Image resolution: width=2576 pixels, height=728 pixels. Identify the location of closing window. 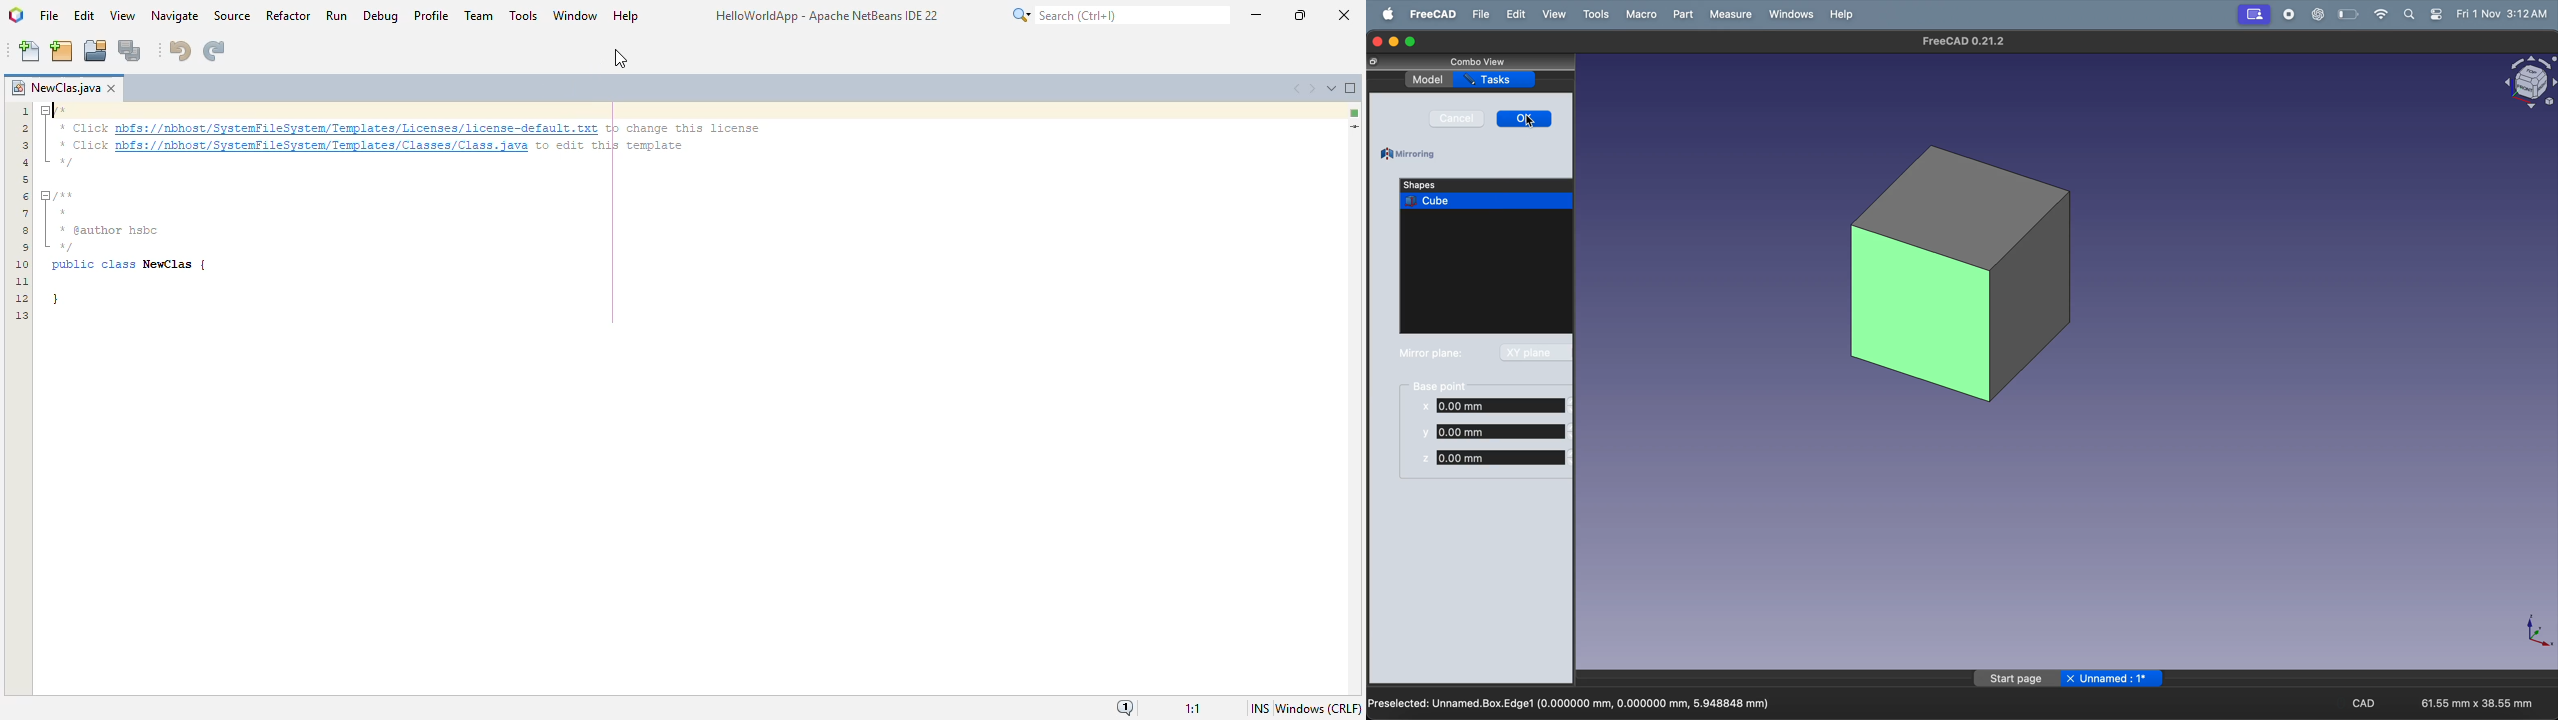
(1375, 42).